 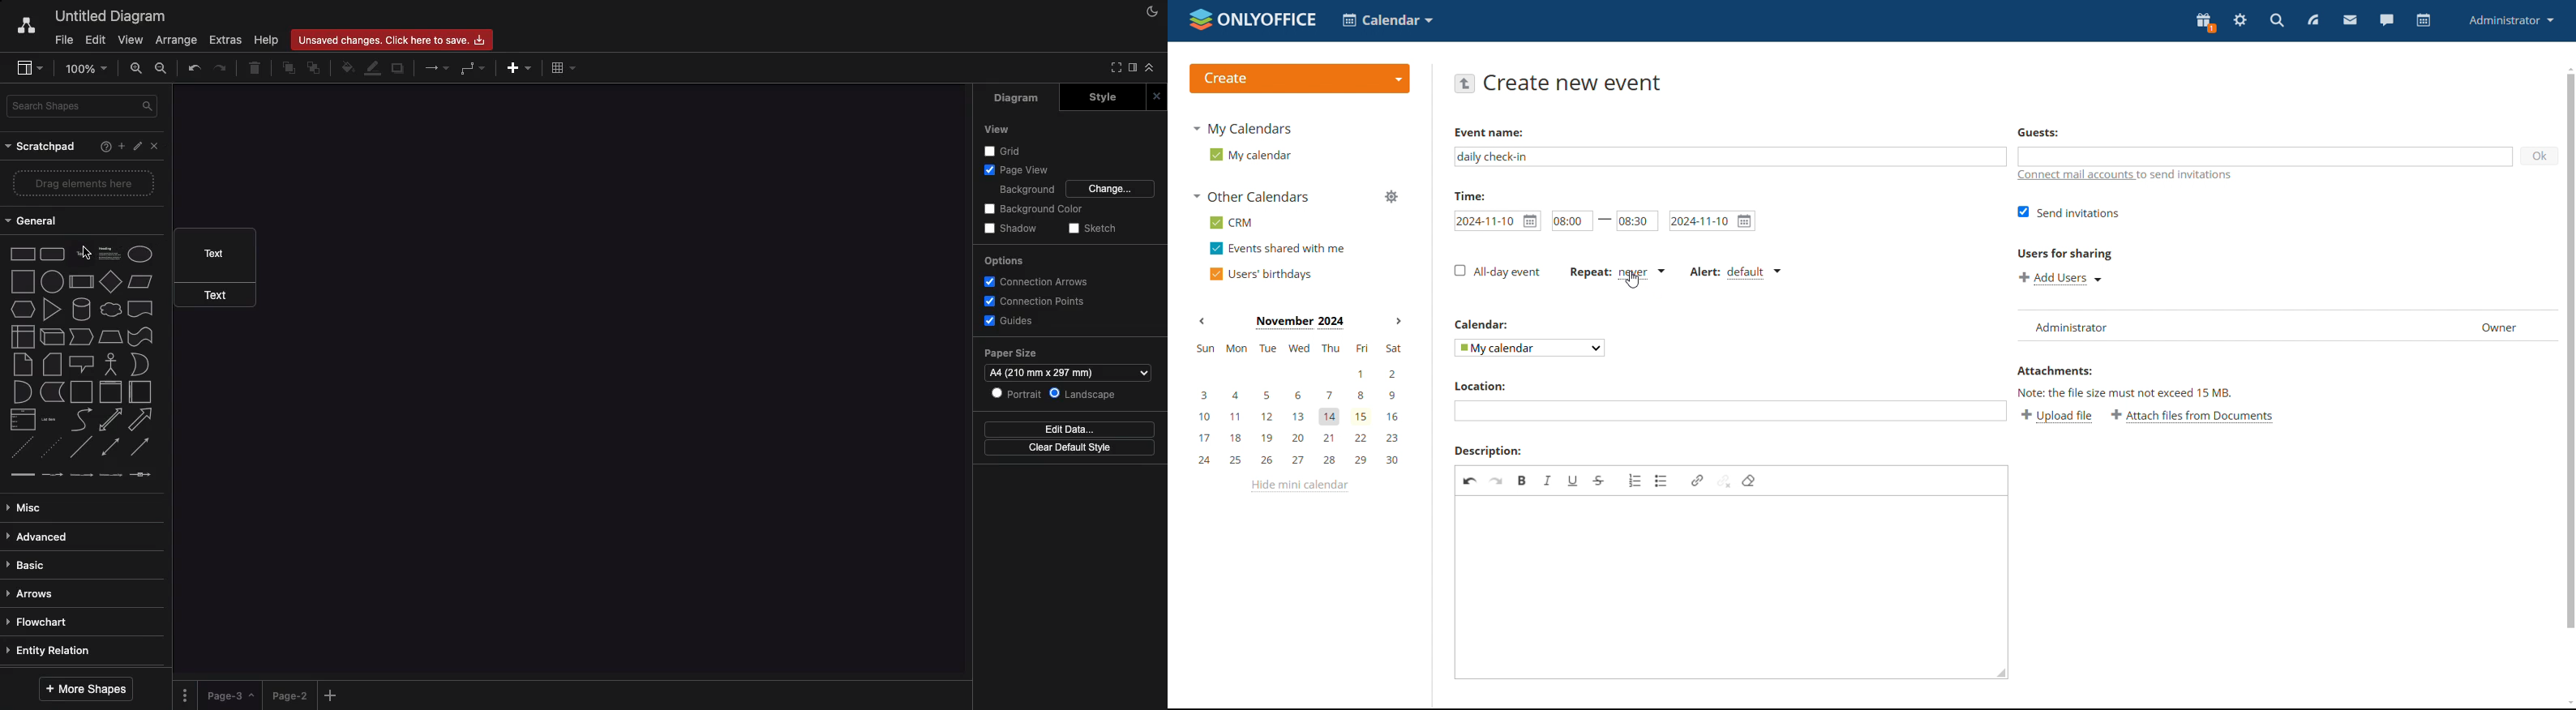 What do you see at coordinates (1035, 302) in the screenshot?
I see `Connection points` at bounding box center [1035, 302].